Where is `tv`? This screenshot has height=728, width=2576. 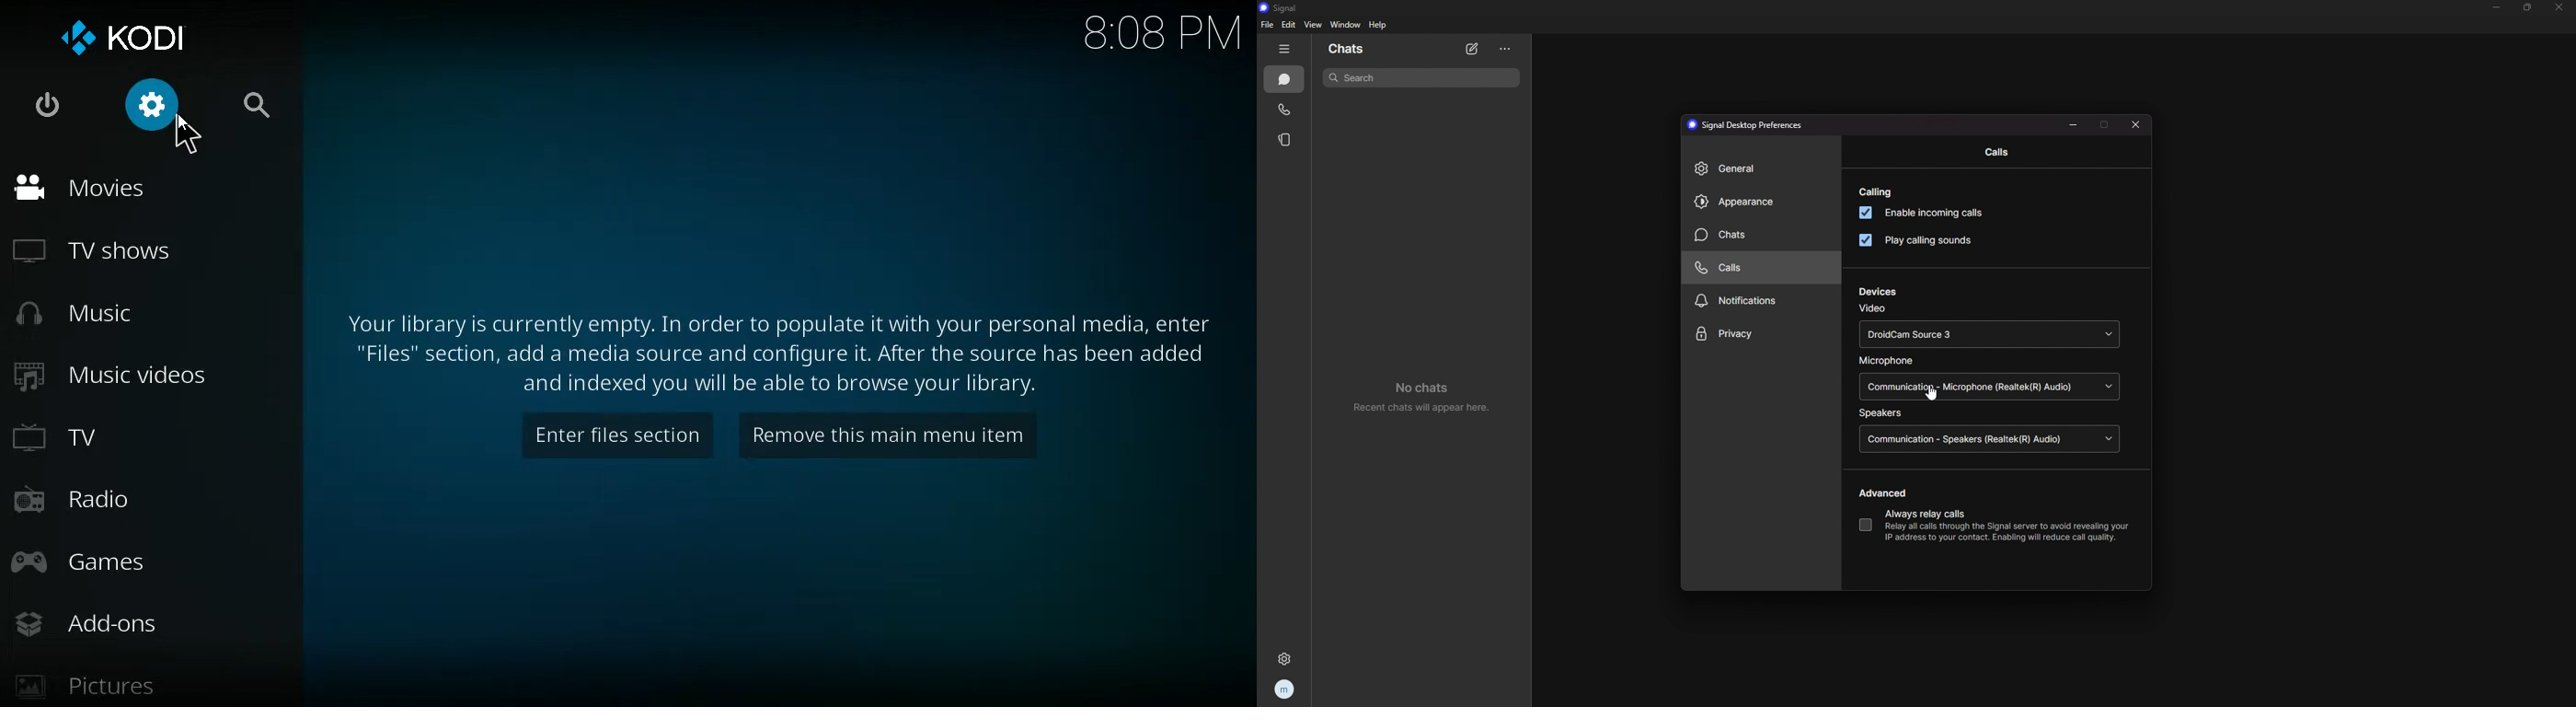 tv is located at coordinates (116, 435).